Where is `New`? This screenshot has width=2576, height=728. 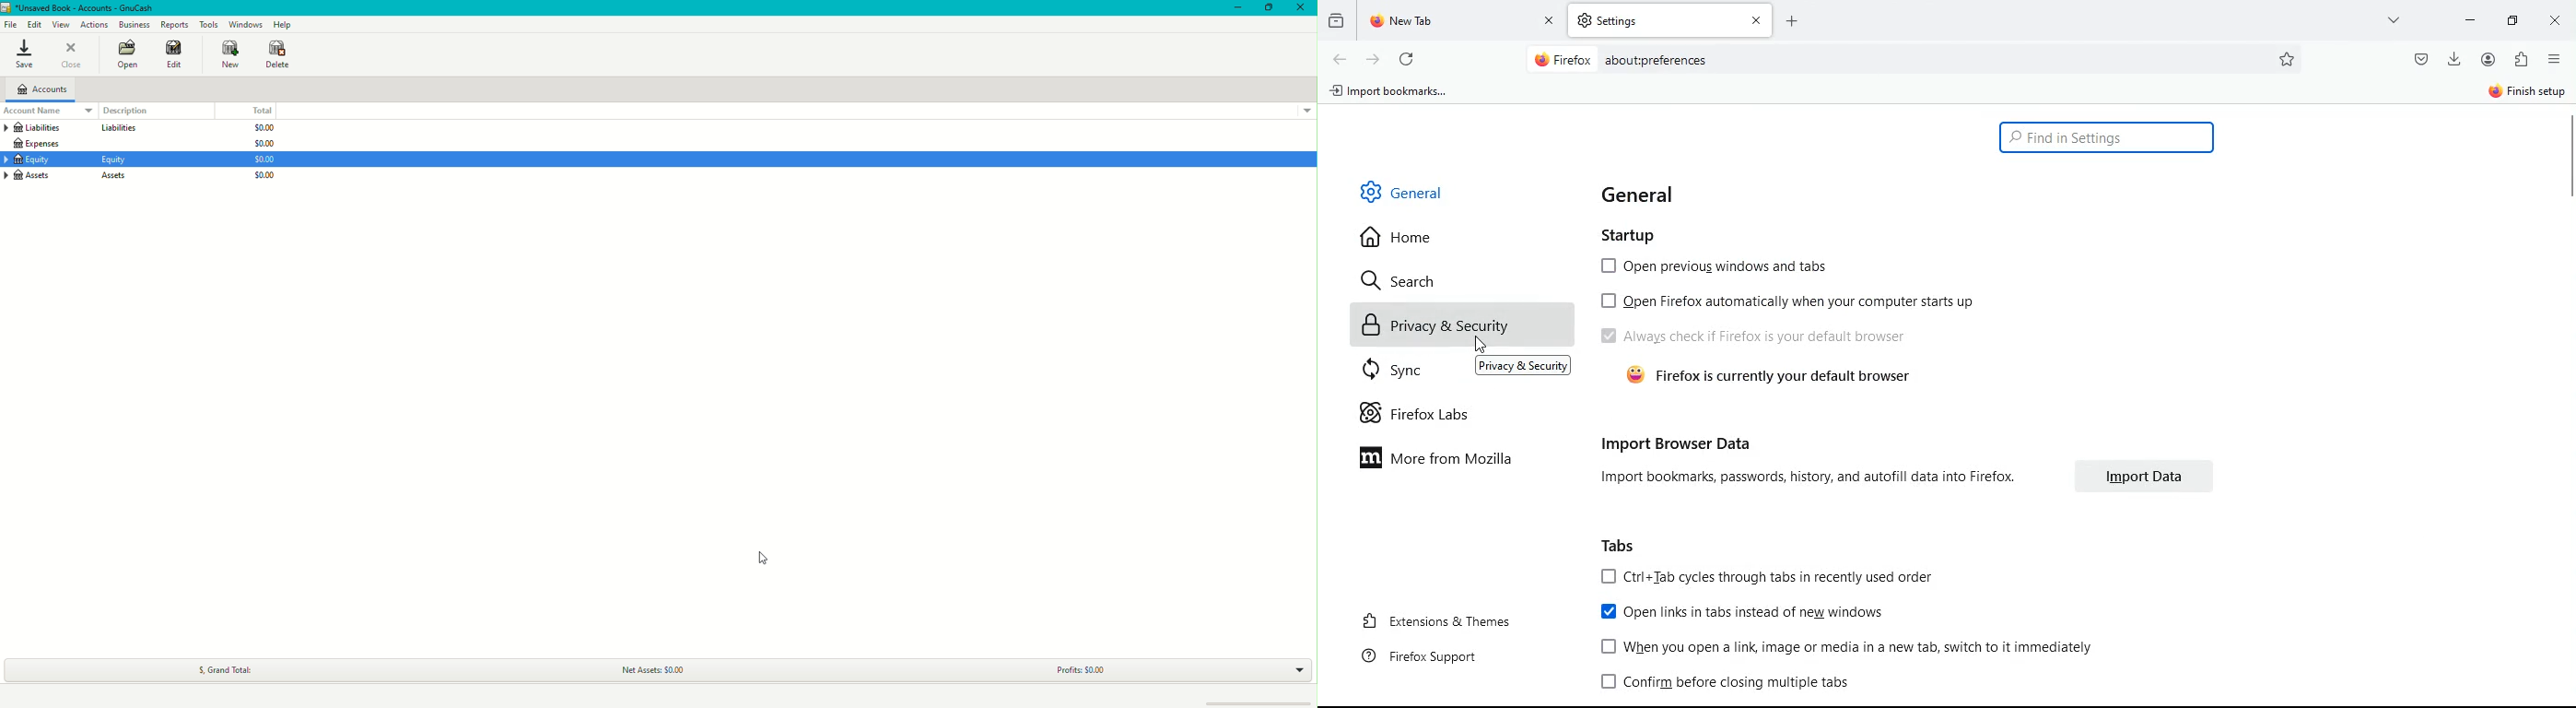
New is located at coordinates (227, 55).